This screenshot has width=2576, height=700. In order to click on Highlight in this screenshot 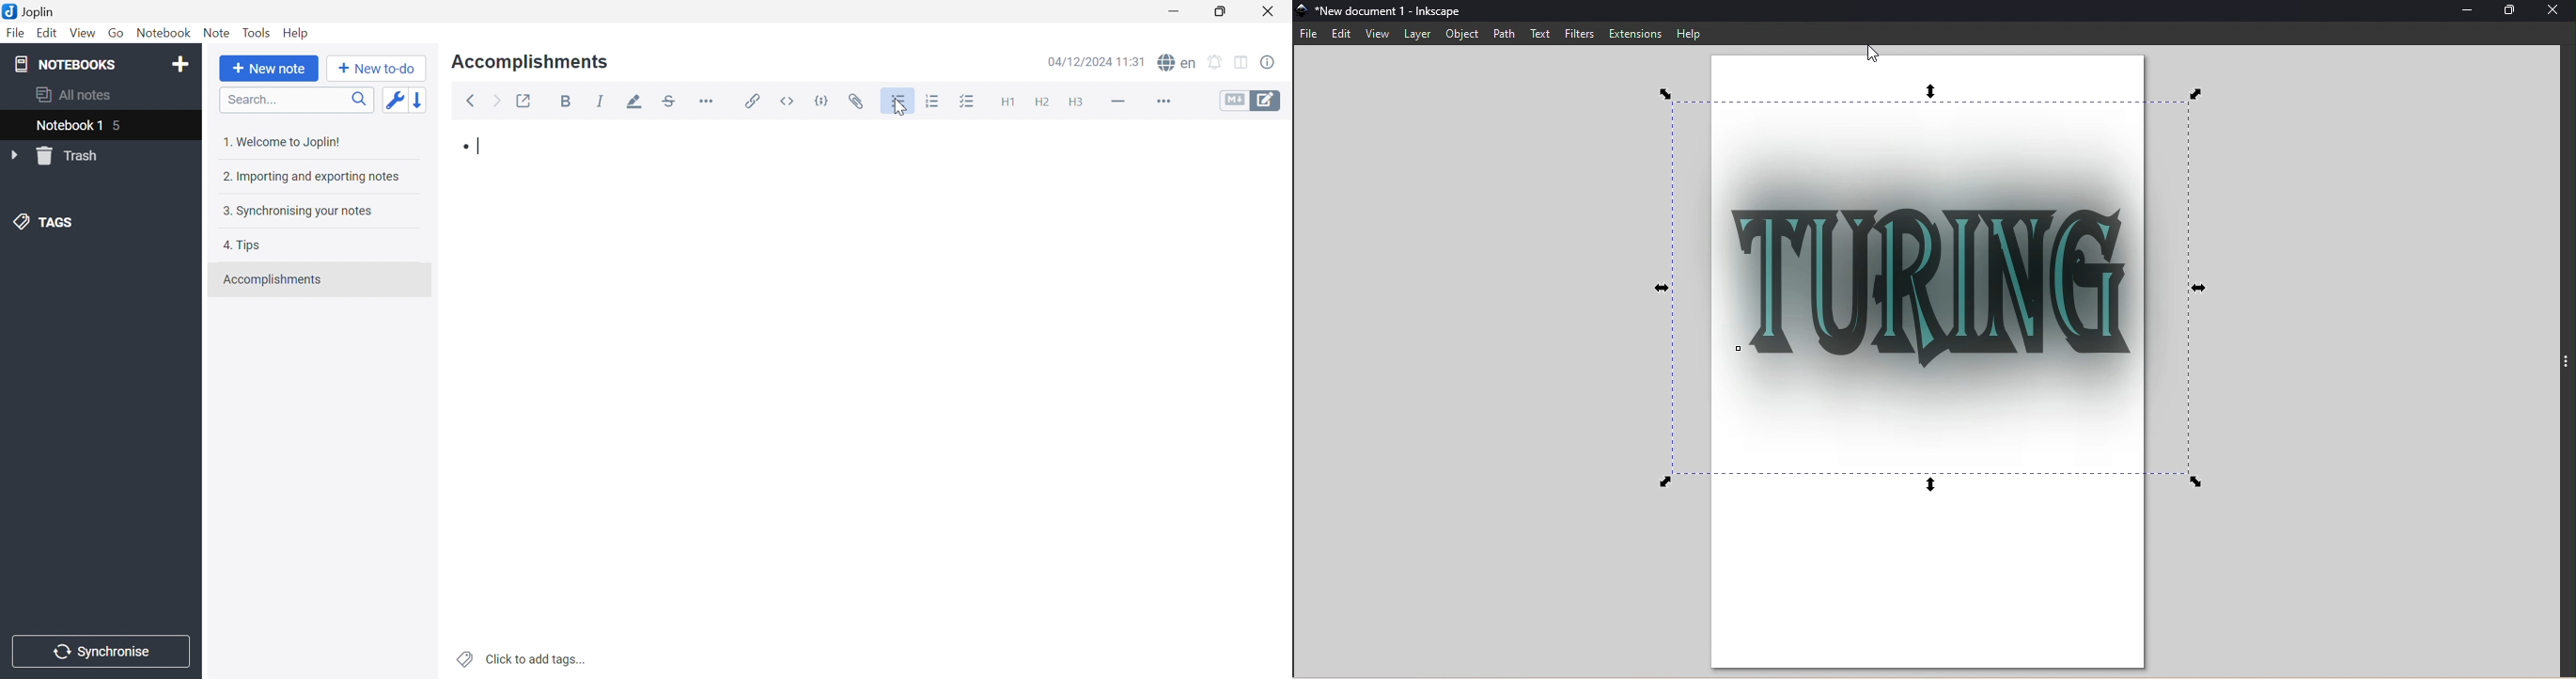, I will do `click(637, 102)`.